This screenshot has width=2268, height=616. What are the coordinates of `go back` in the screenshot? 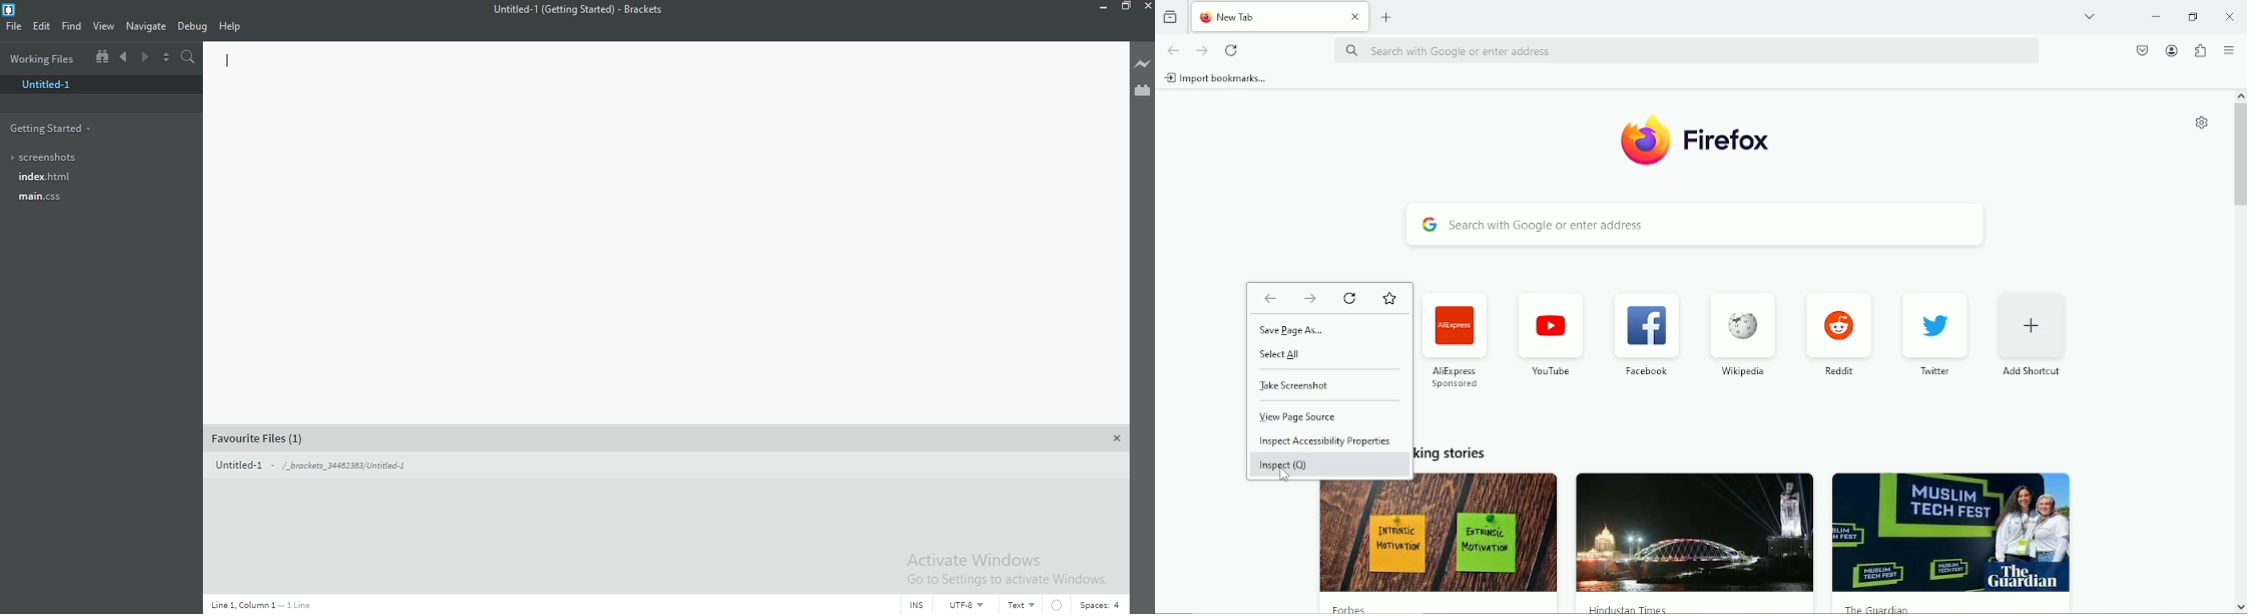 It's located at (1173, 50).